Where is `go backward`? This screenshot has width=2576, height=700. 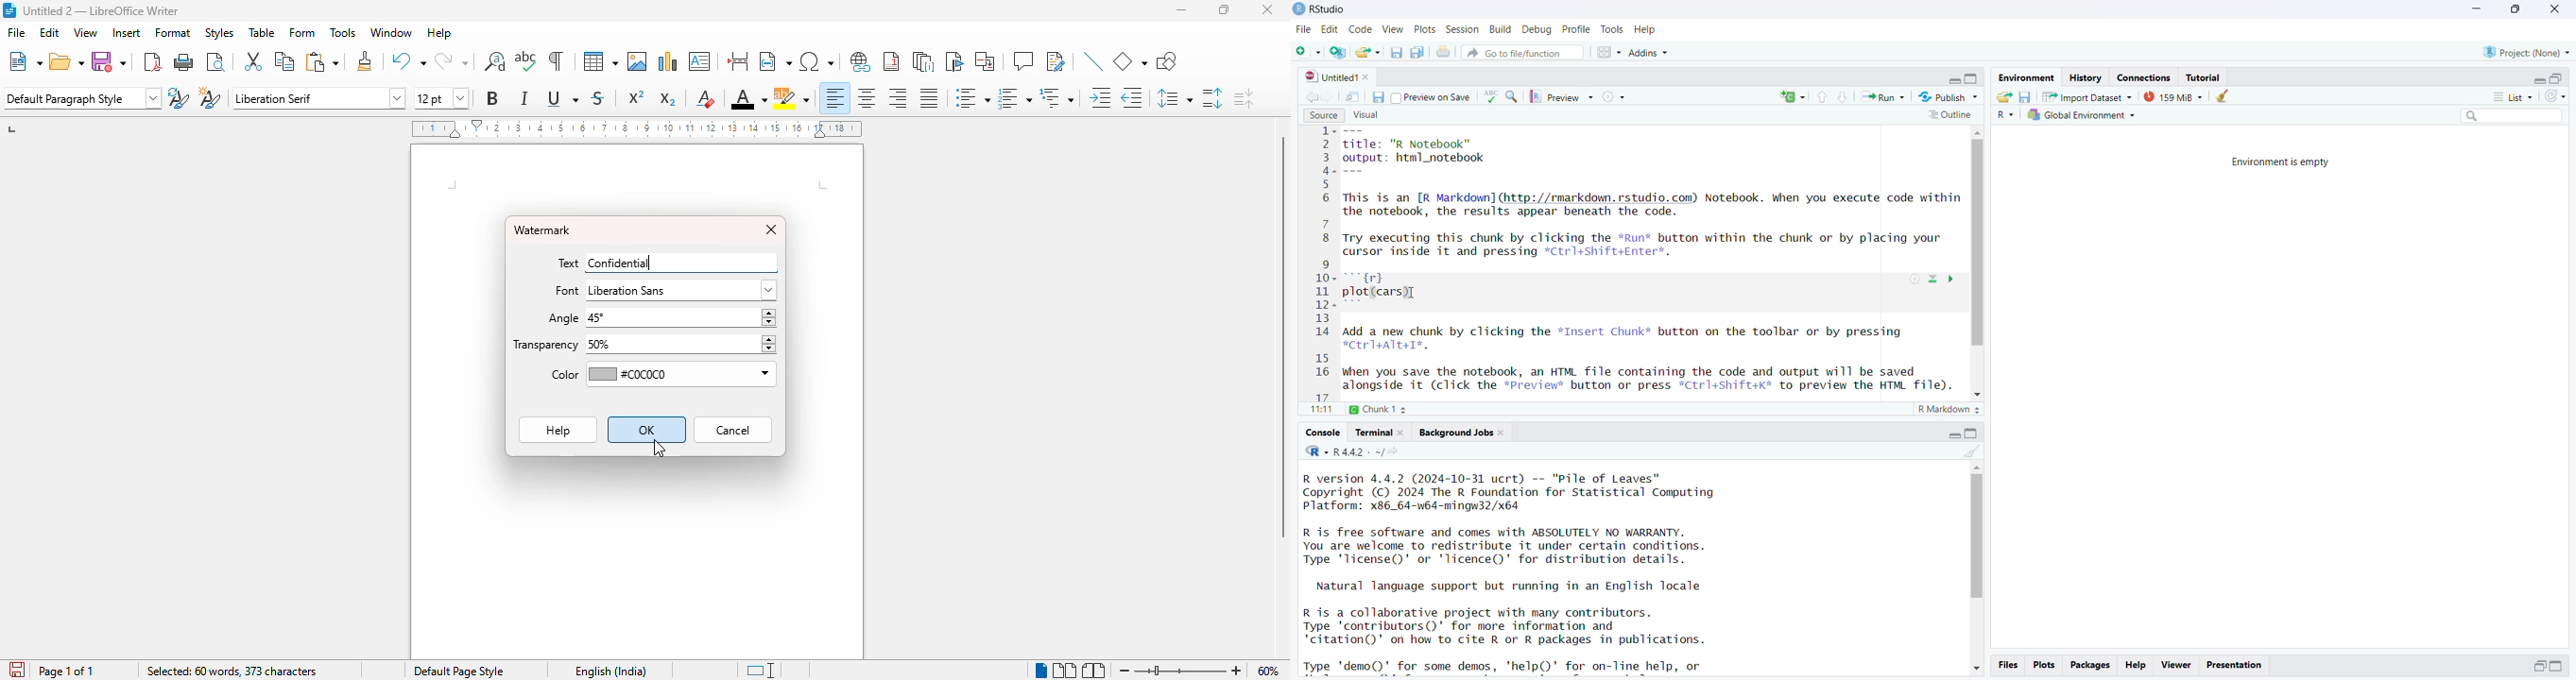
go backward is located at coordinates (1310, 95).